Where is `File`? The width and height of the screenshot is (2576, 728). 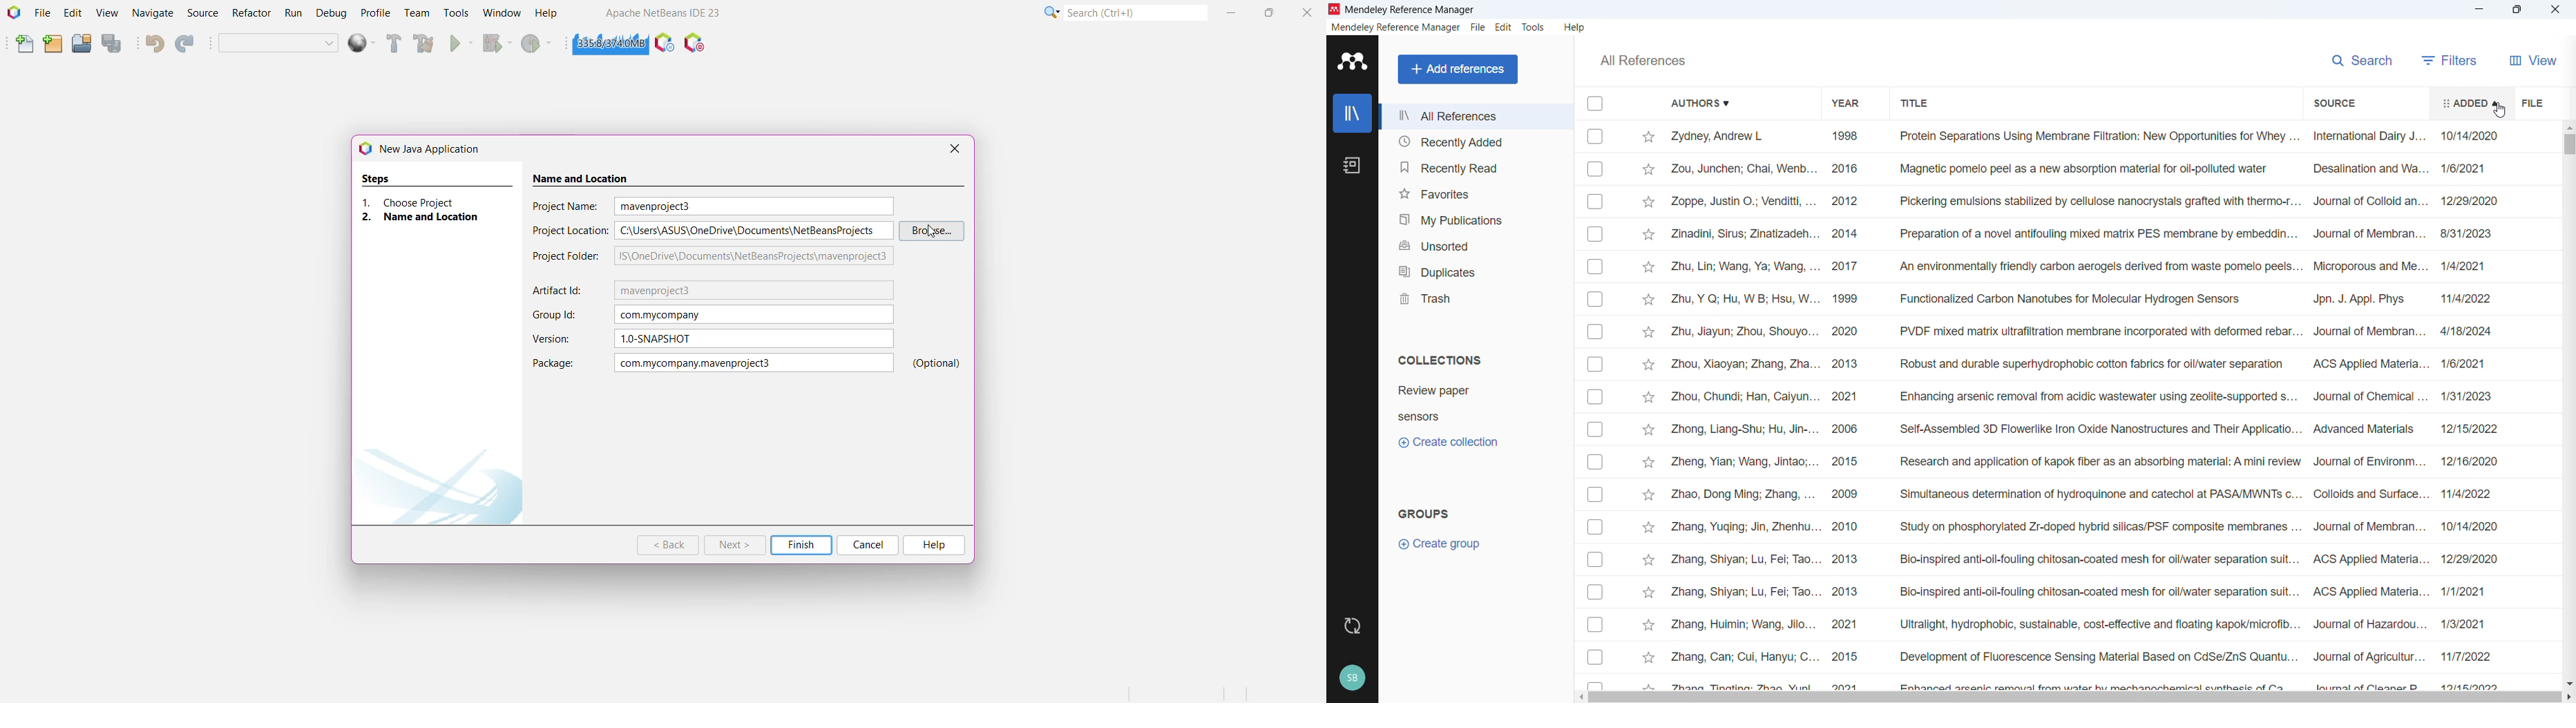 File is located at coordinates (43, 14).